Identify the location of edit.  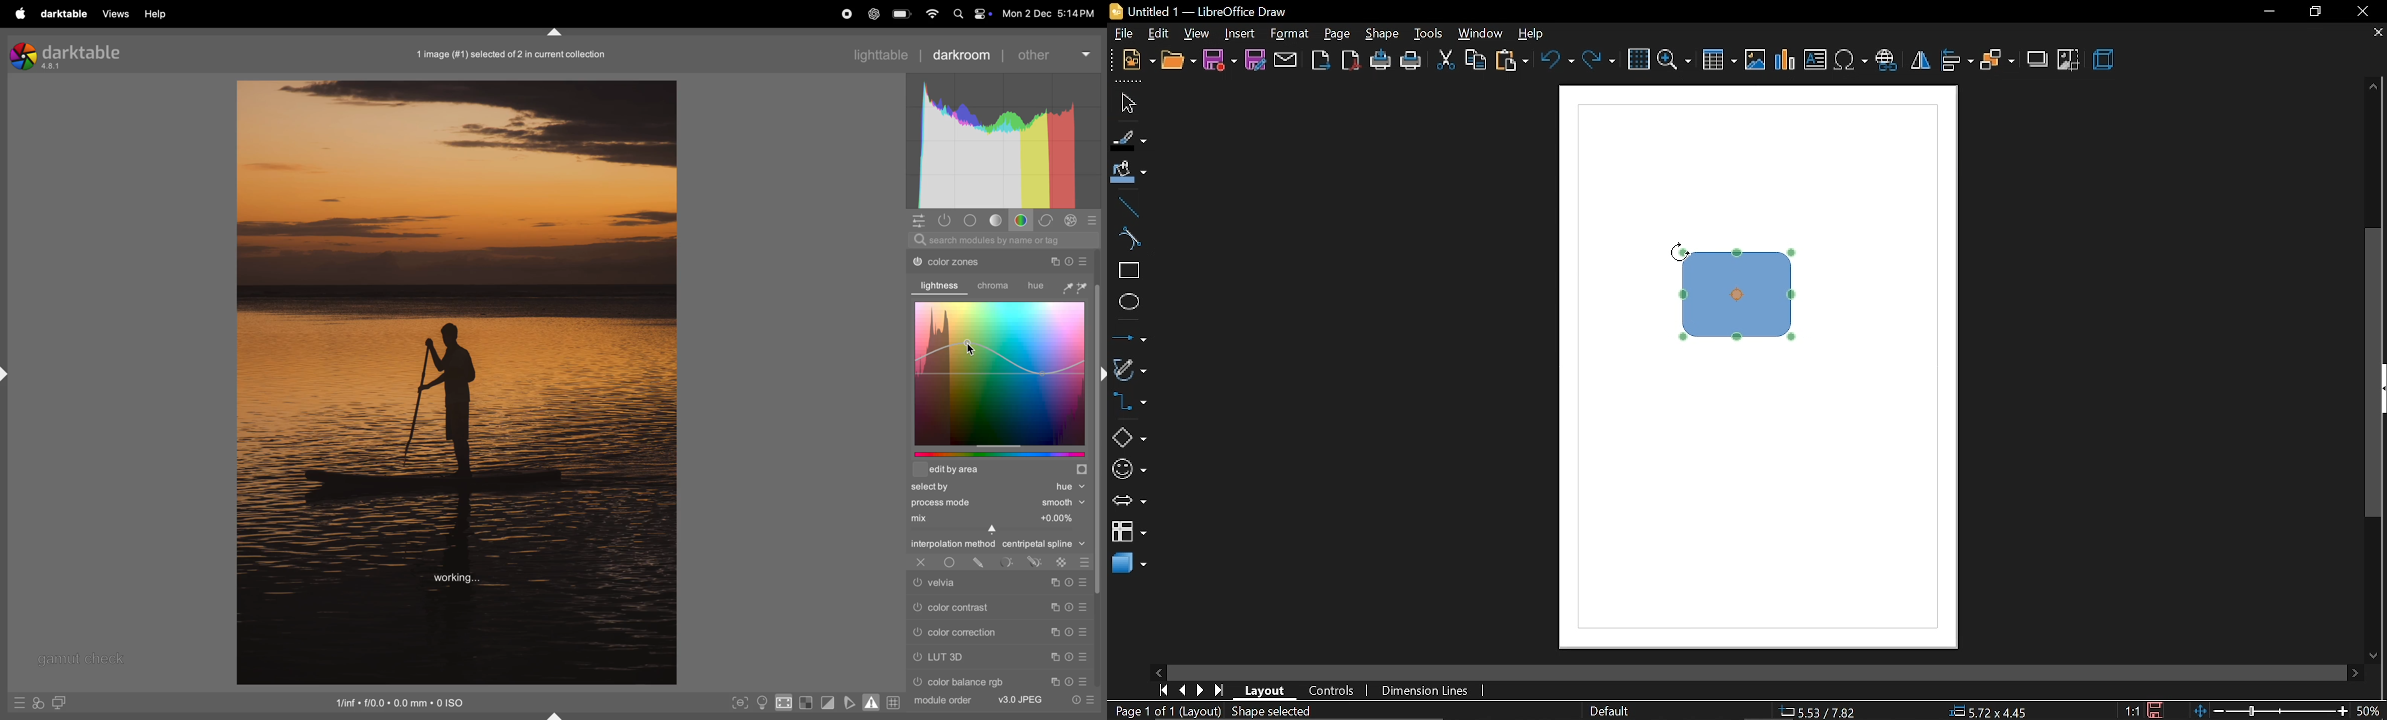
(1159, 34).